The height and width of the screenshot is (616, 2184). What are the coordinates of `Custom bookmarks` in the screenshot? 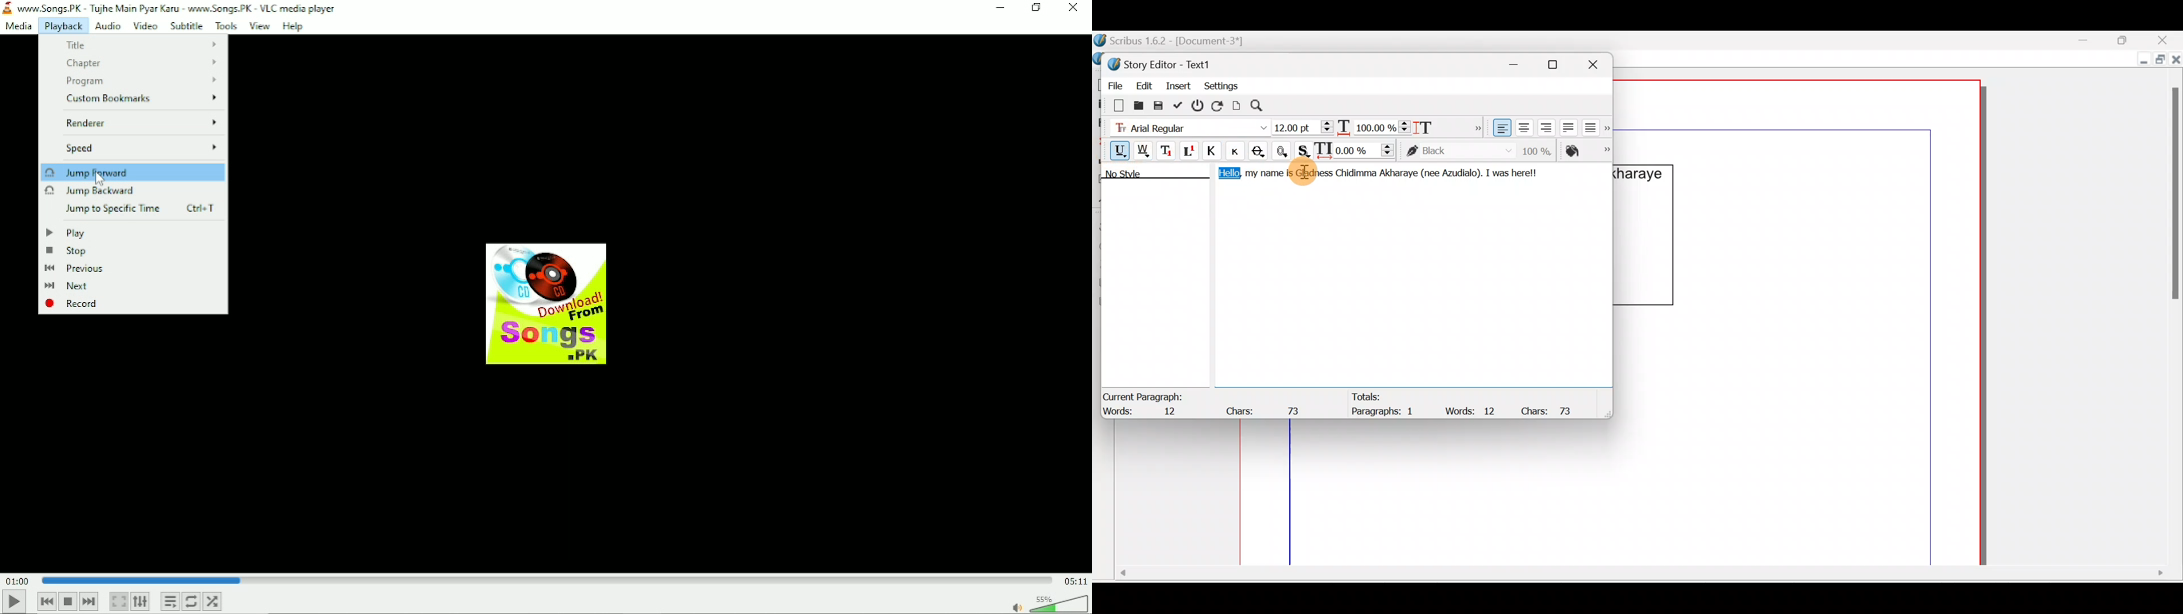 It's located at (141, 100).